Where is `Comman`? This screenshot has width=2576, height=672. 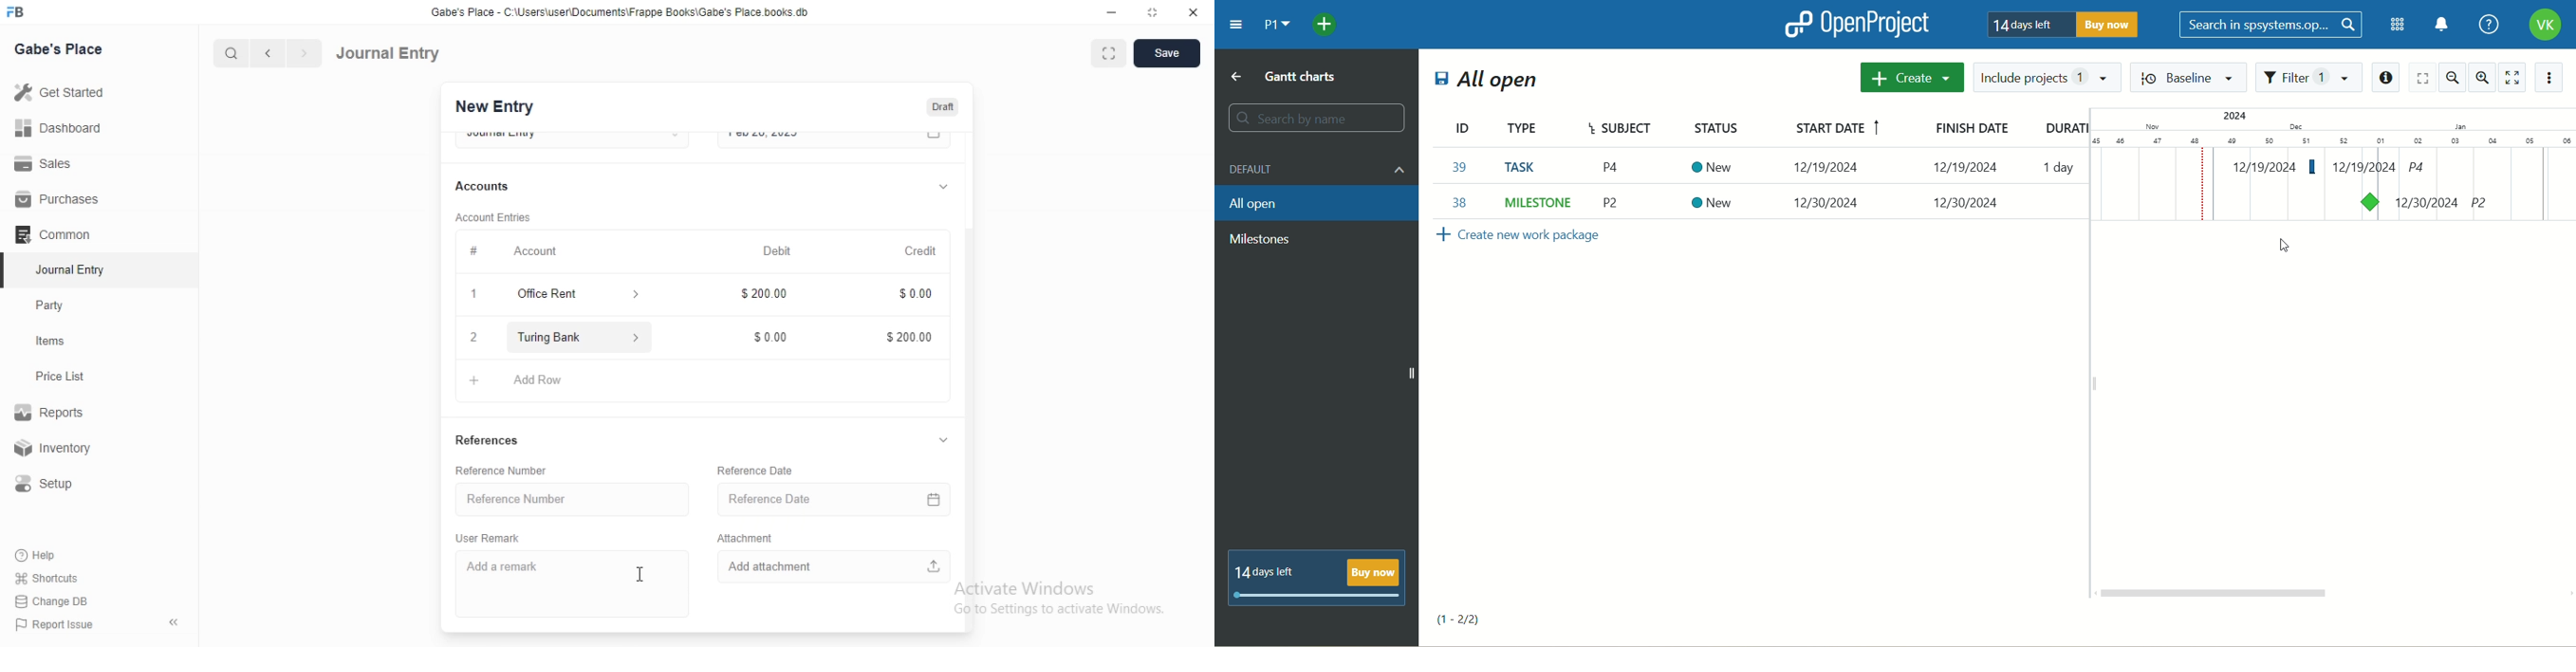 Comman is located at coordinates (46, 234).